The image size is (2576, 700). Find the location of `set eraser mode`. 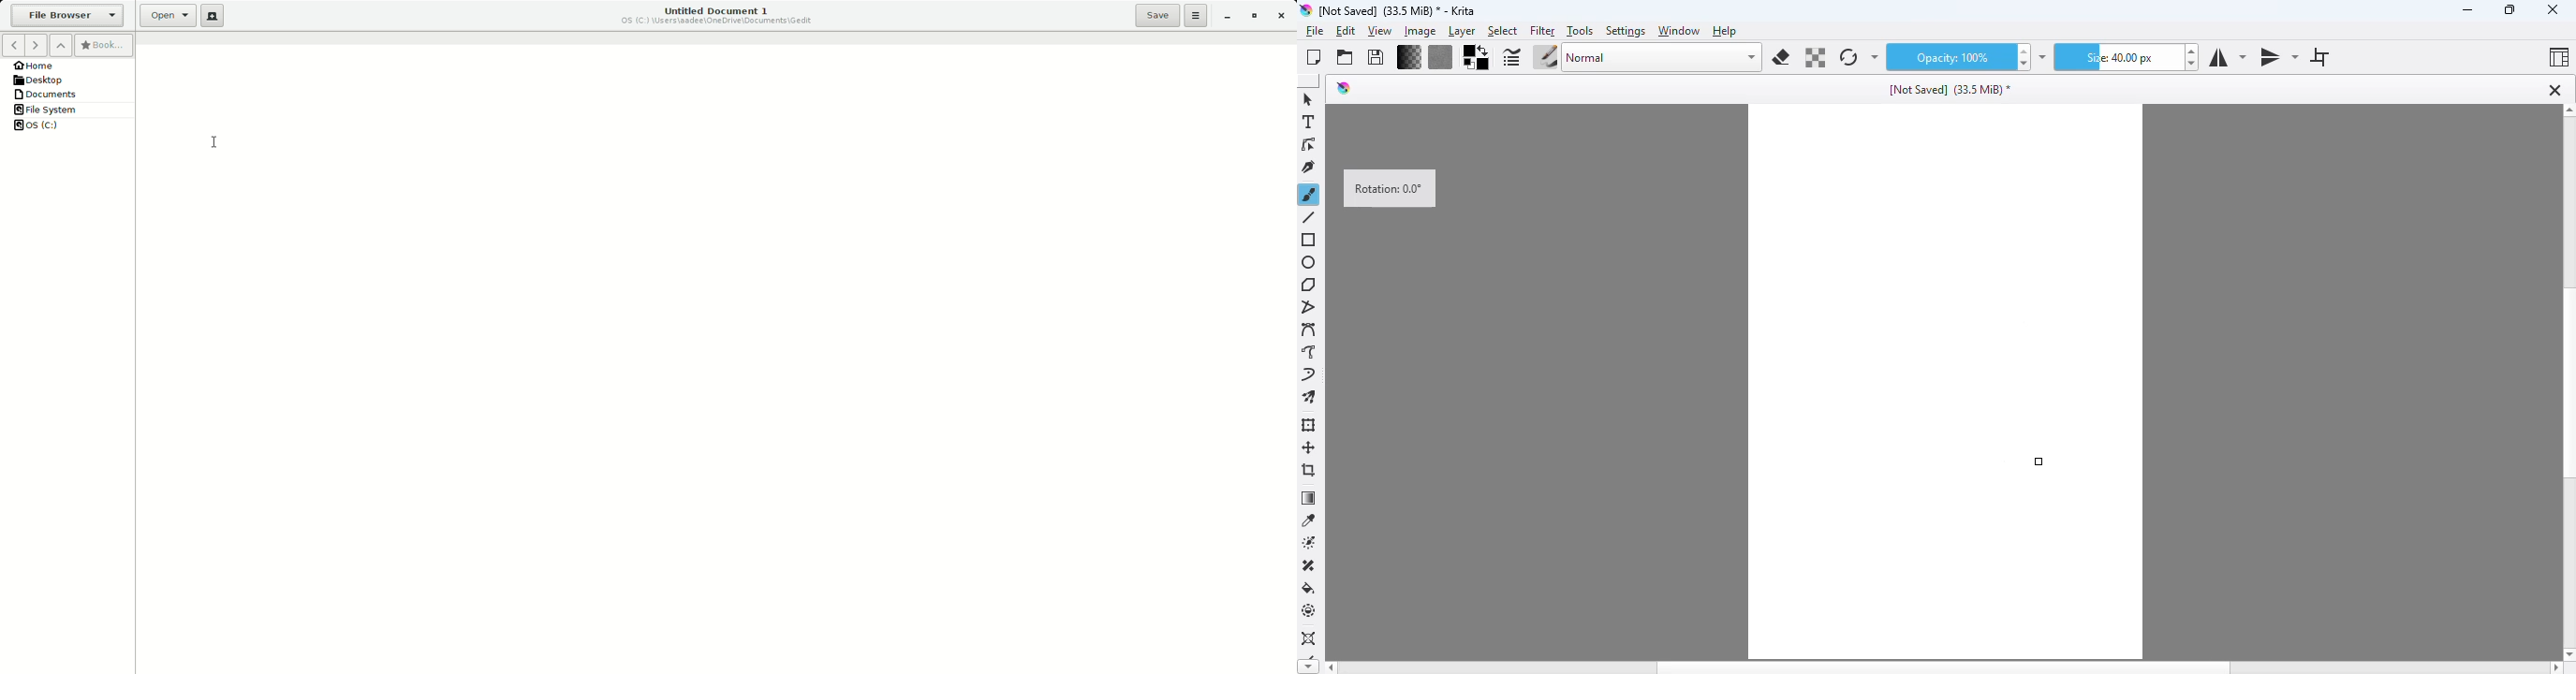

set eraser mode is located at coordinates (1781, 57).